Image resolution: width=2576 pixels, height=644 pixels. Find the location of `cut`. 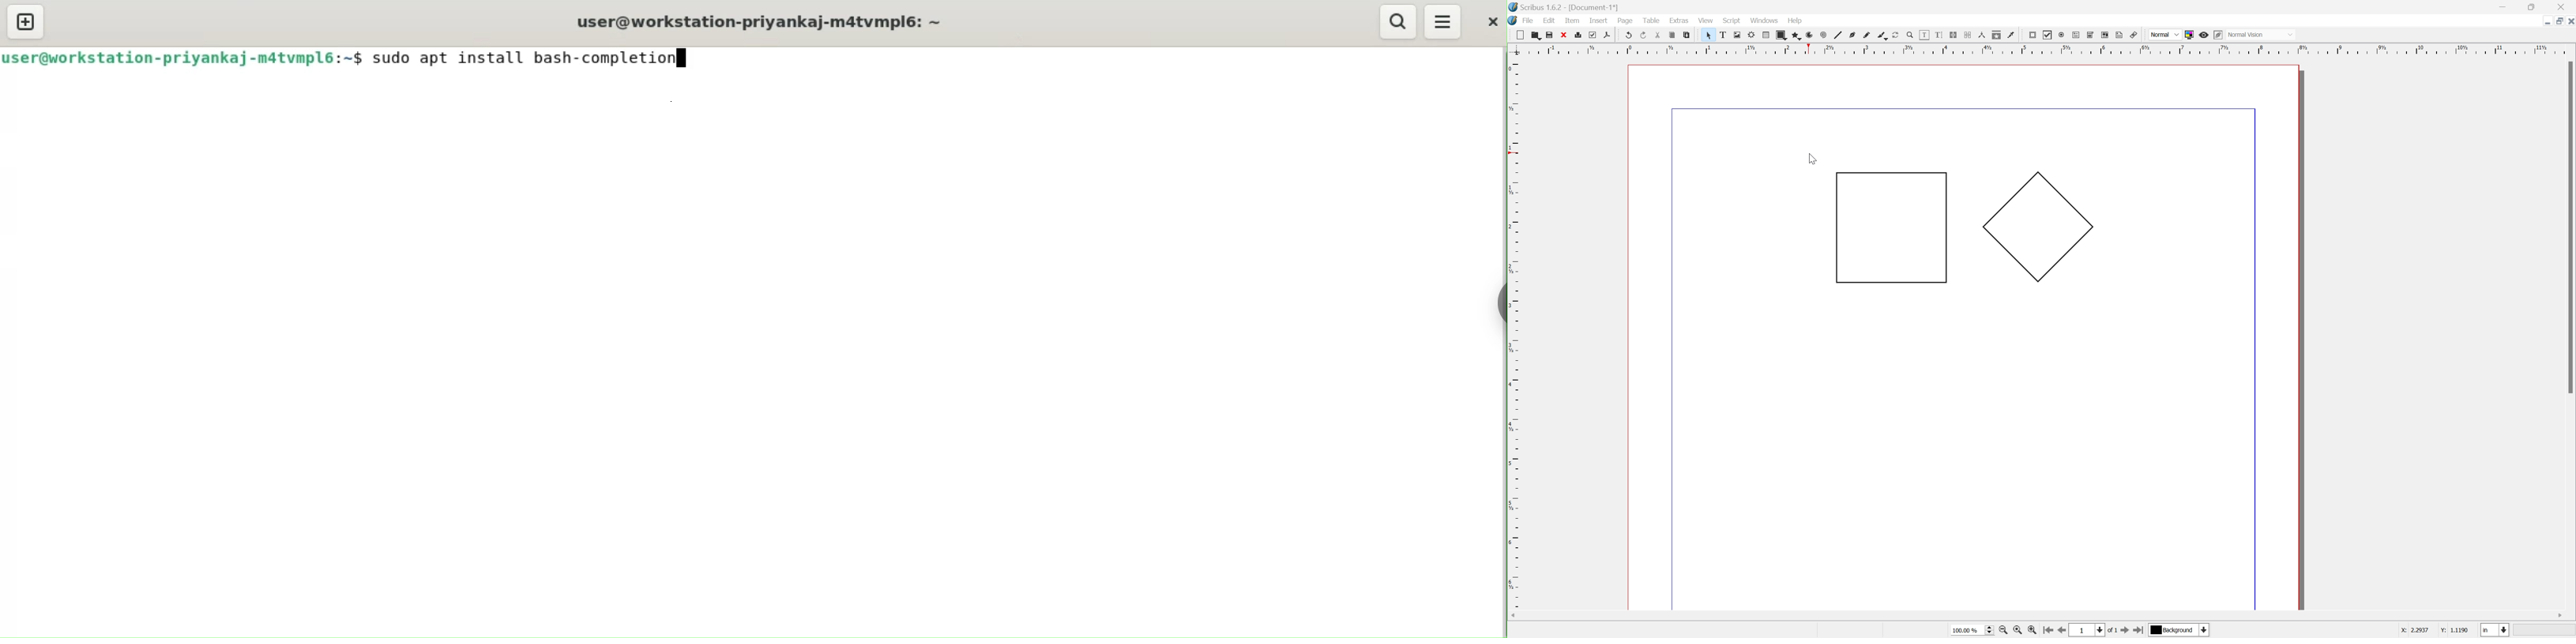

cut is located at coordinates (1656, 35).